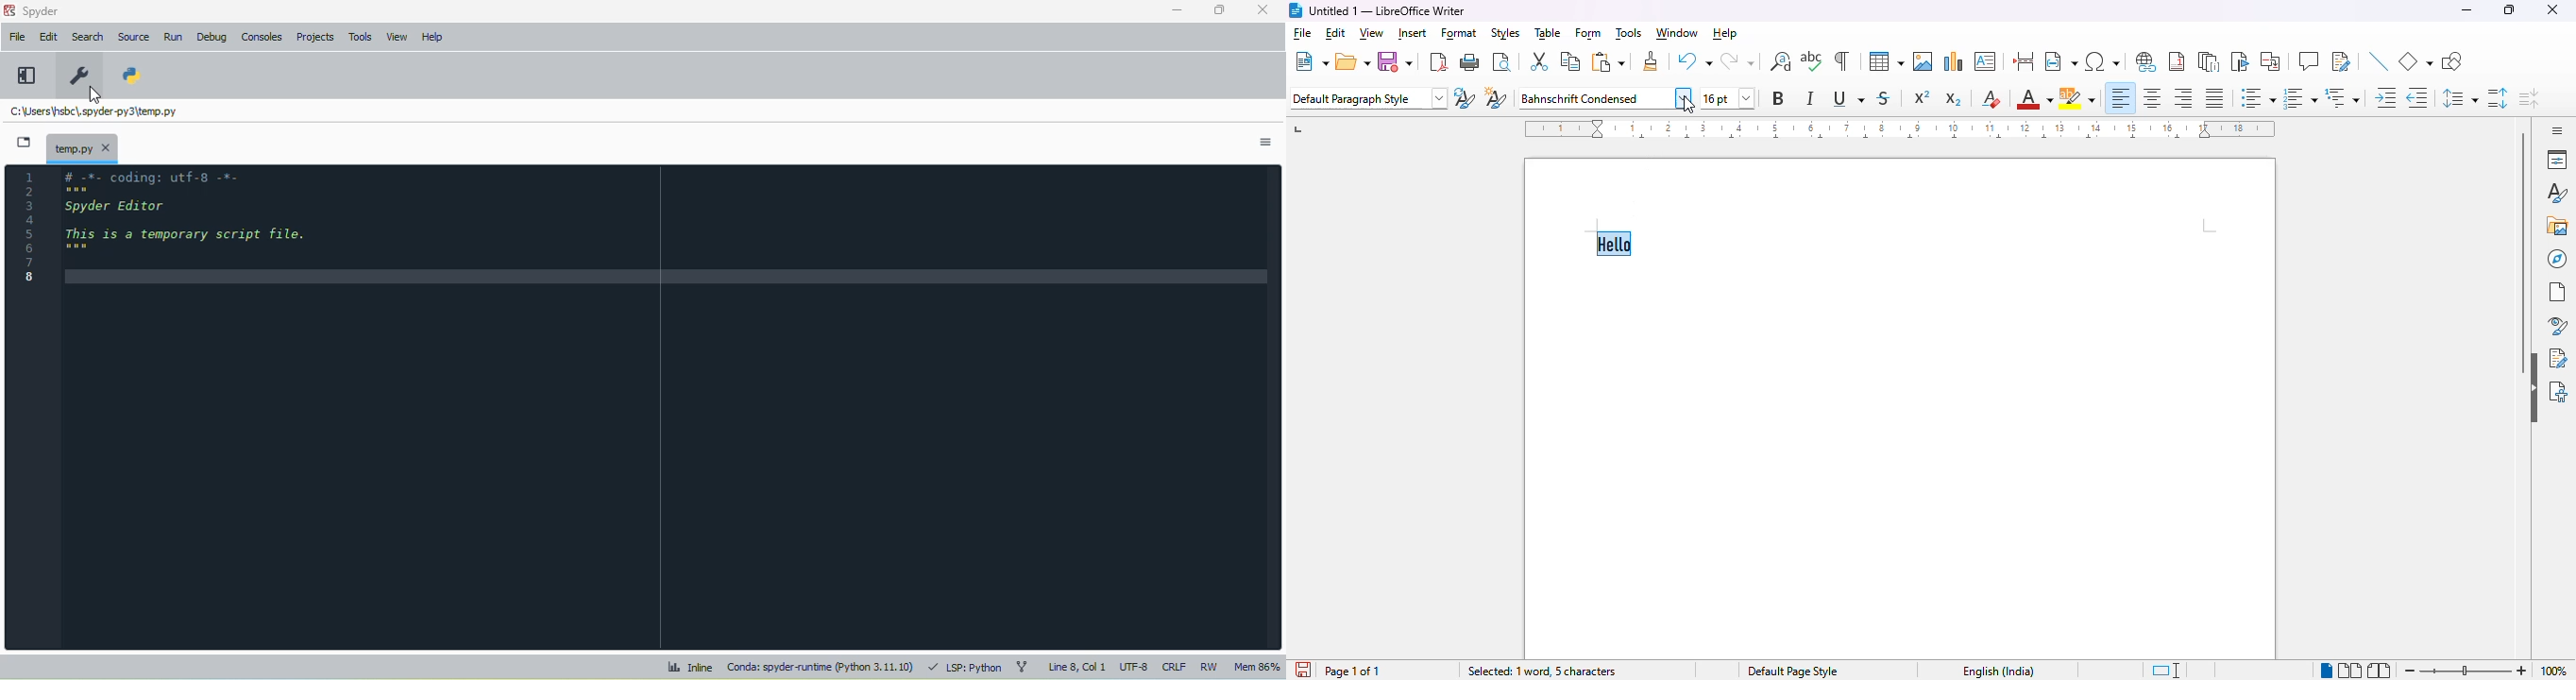 The image size is (2576, 700). Describe the element at coordinates (1256, 666) in the screenshot. I see `mem 85%` at that location.